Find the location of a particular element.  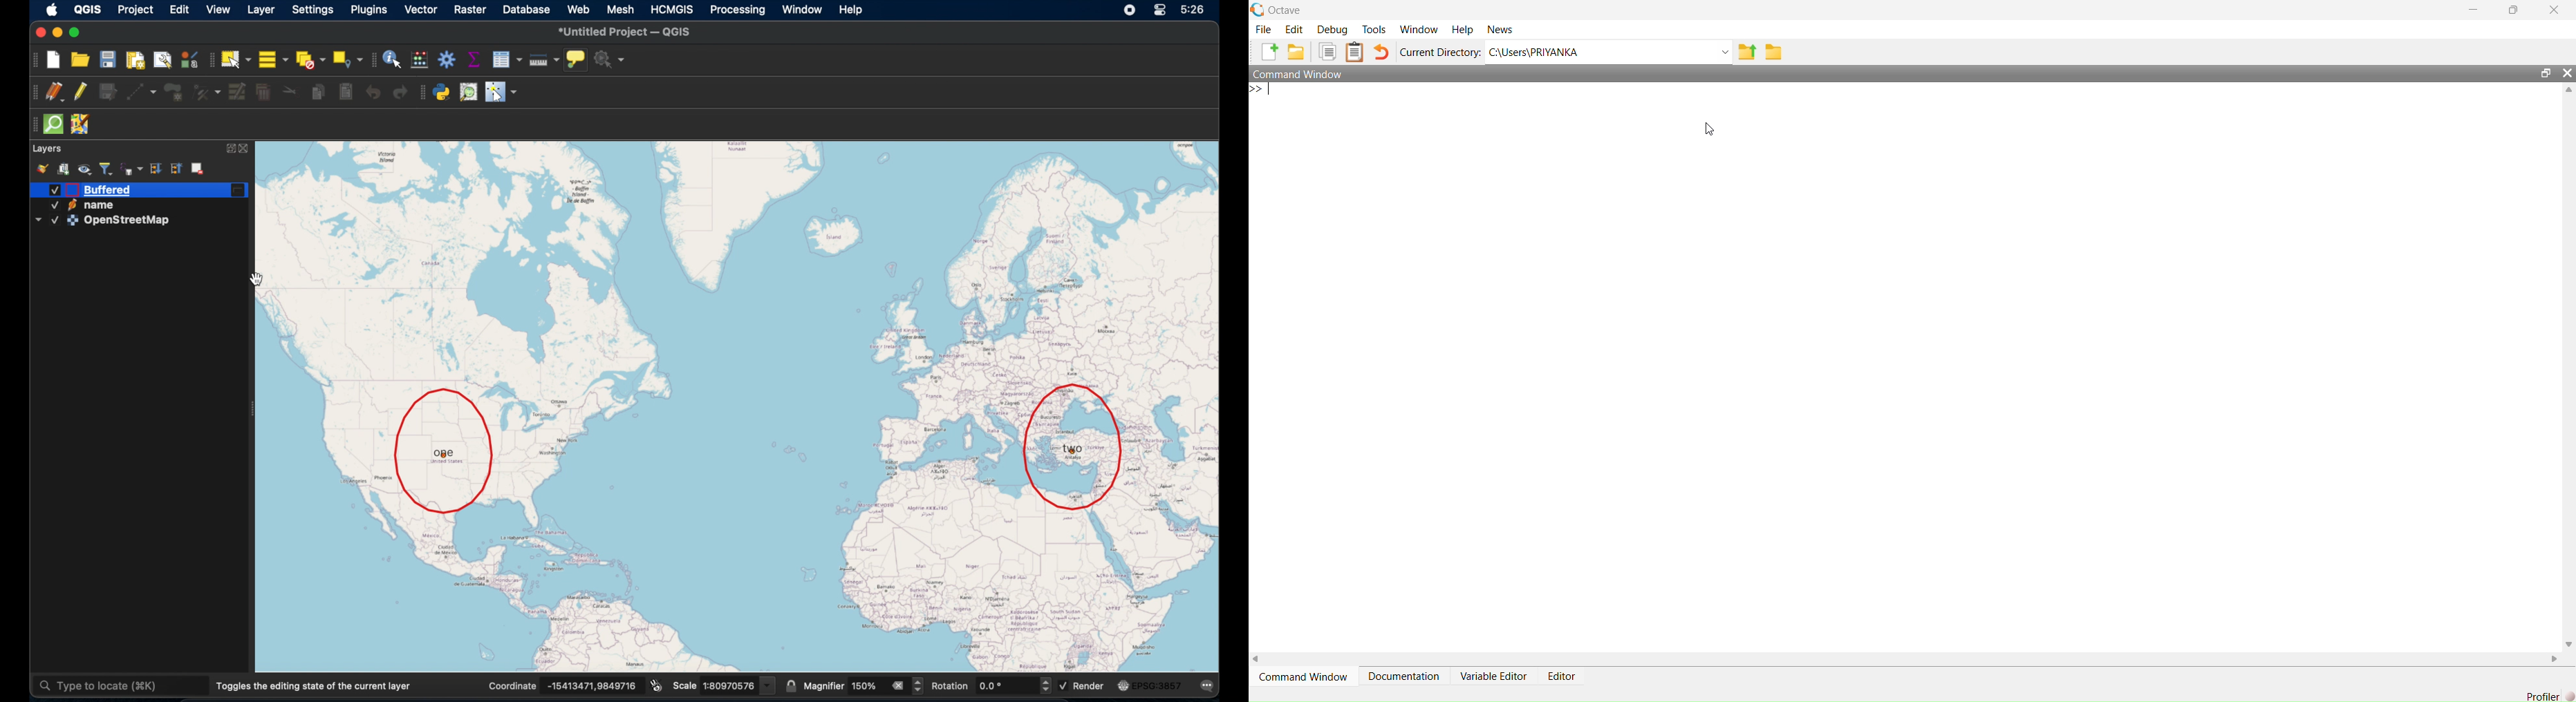

Debug is located at coordinates (1334, 30).